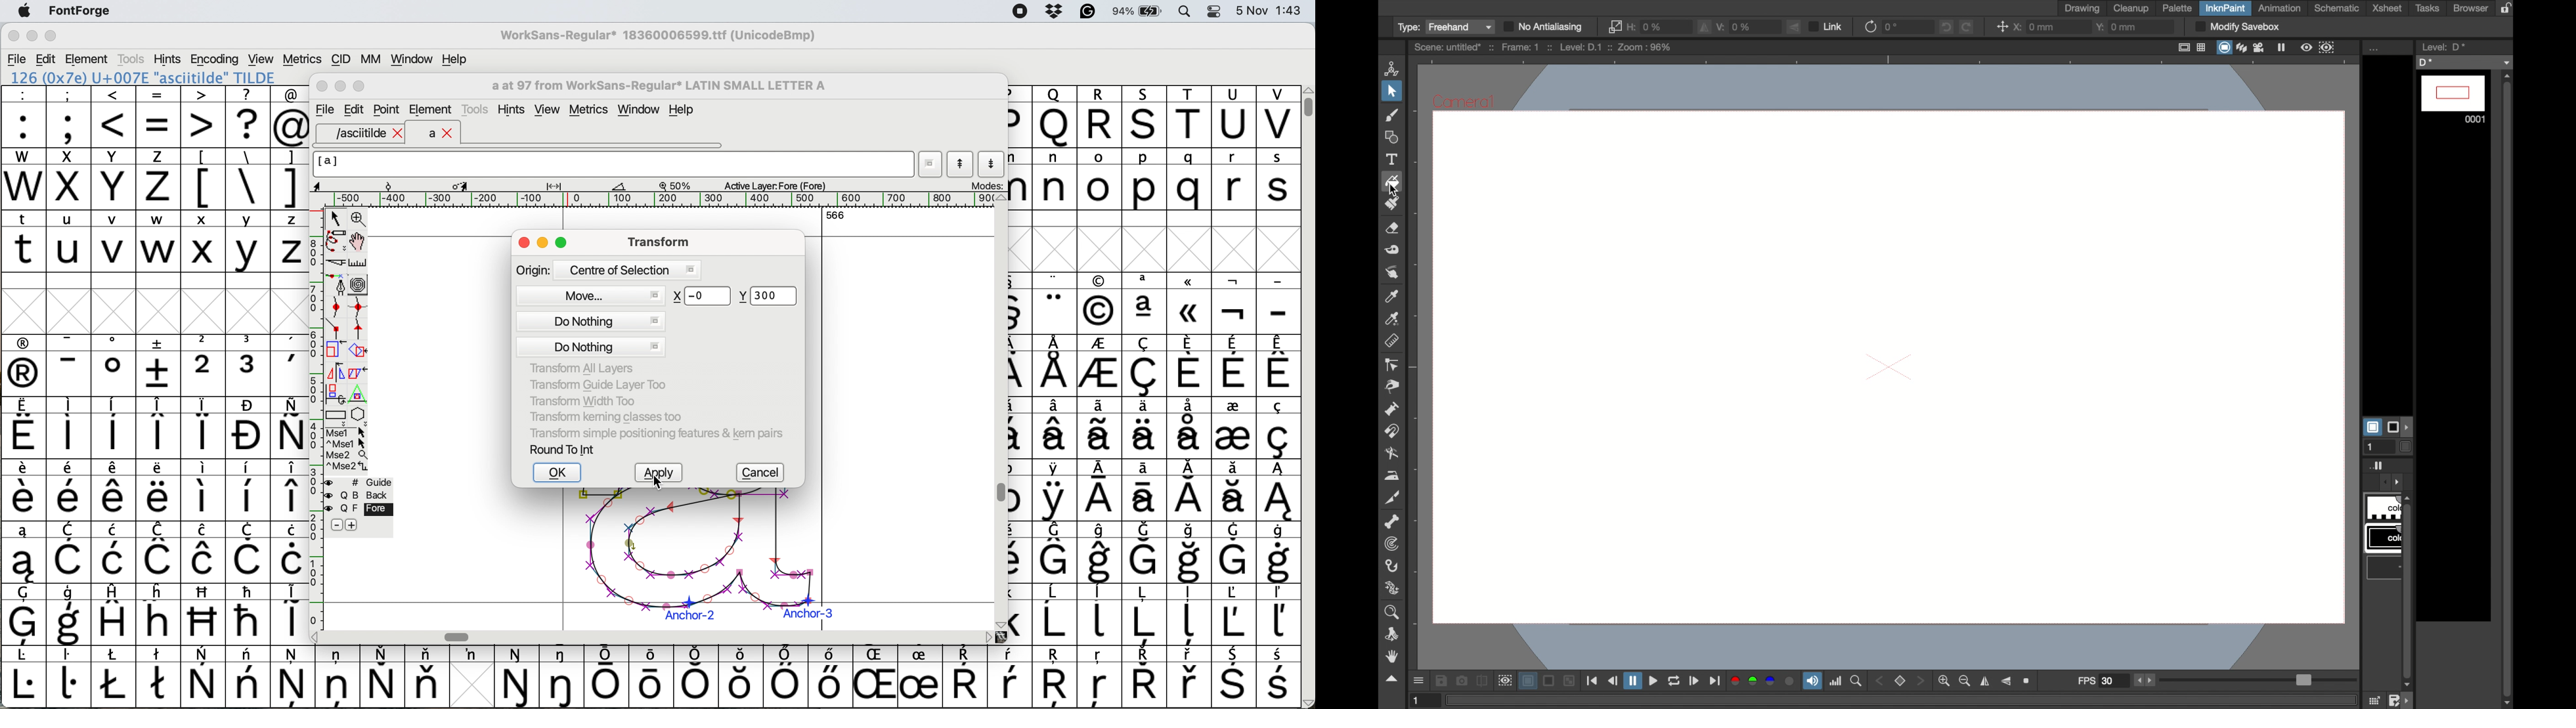  What do you see at coordinates (359, 263) in the screenshot?
I see `measure distance` at bounding box center [359, 263].